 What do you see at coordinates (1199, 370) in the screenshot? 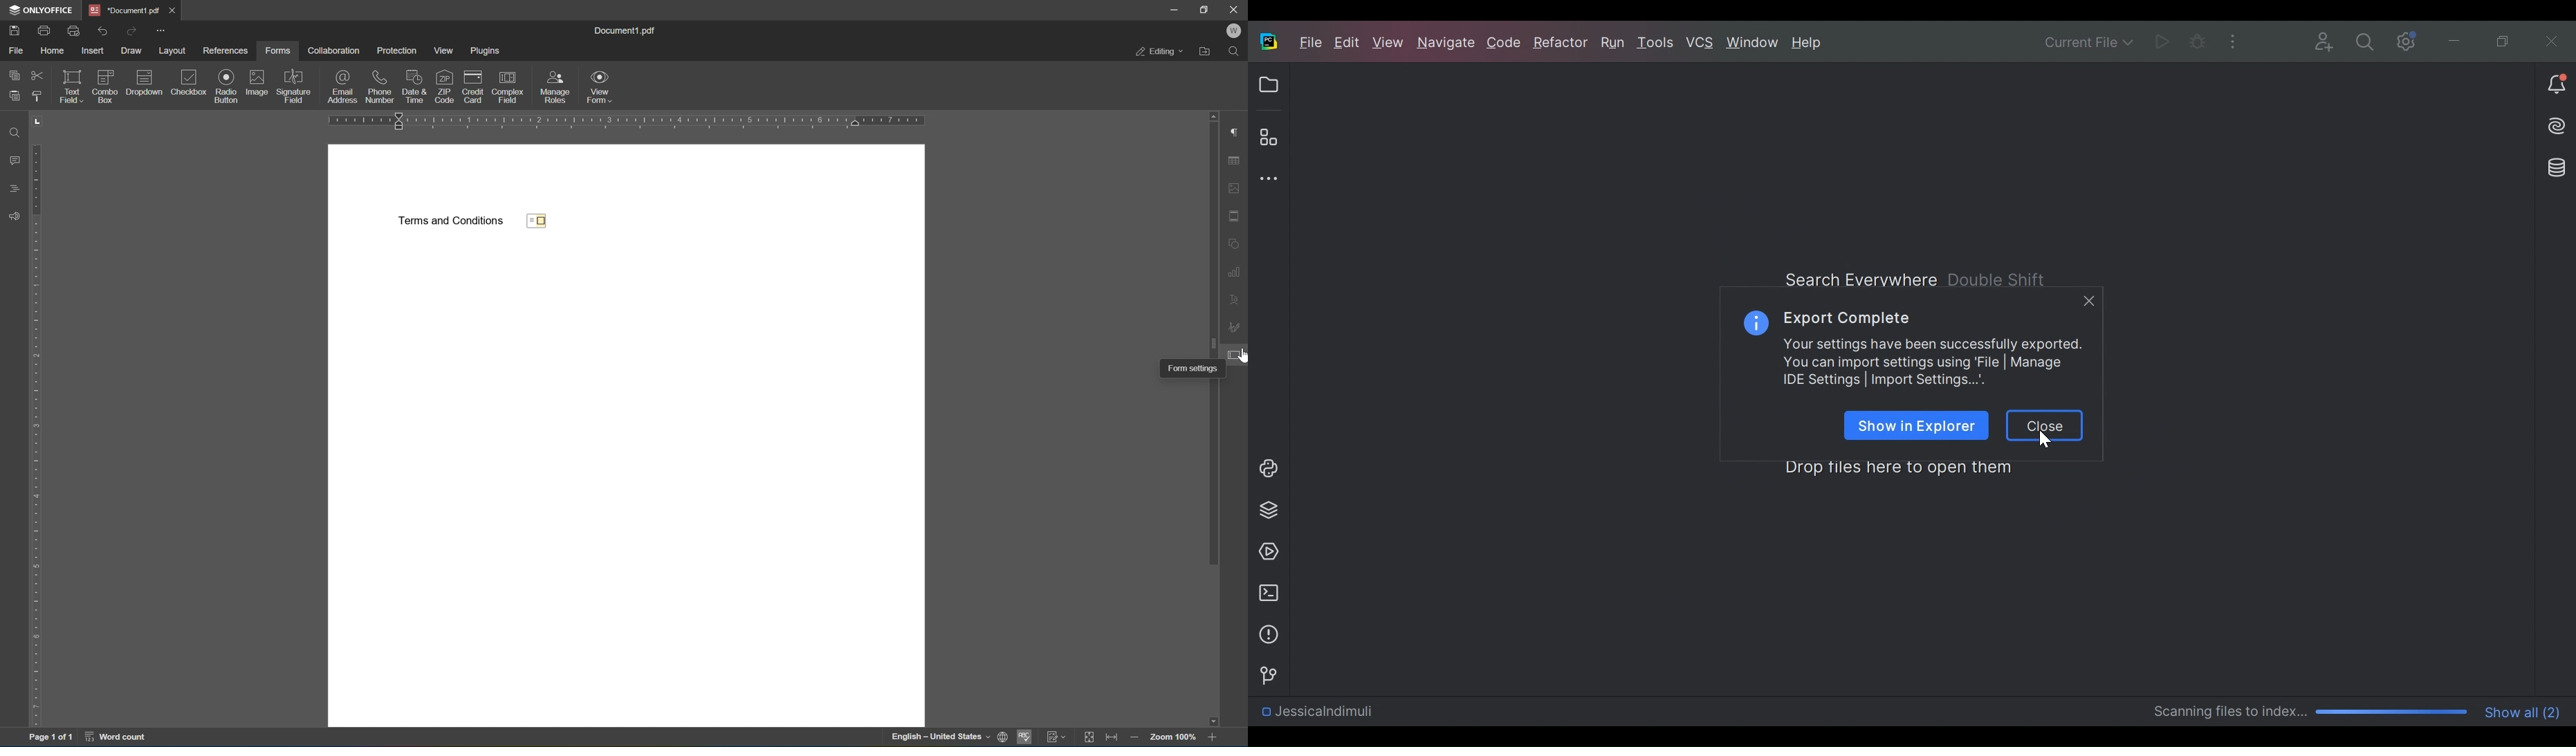
I see `form settings` at bounding box center [1199, 370].